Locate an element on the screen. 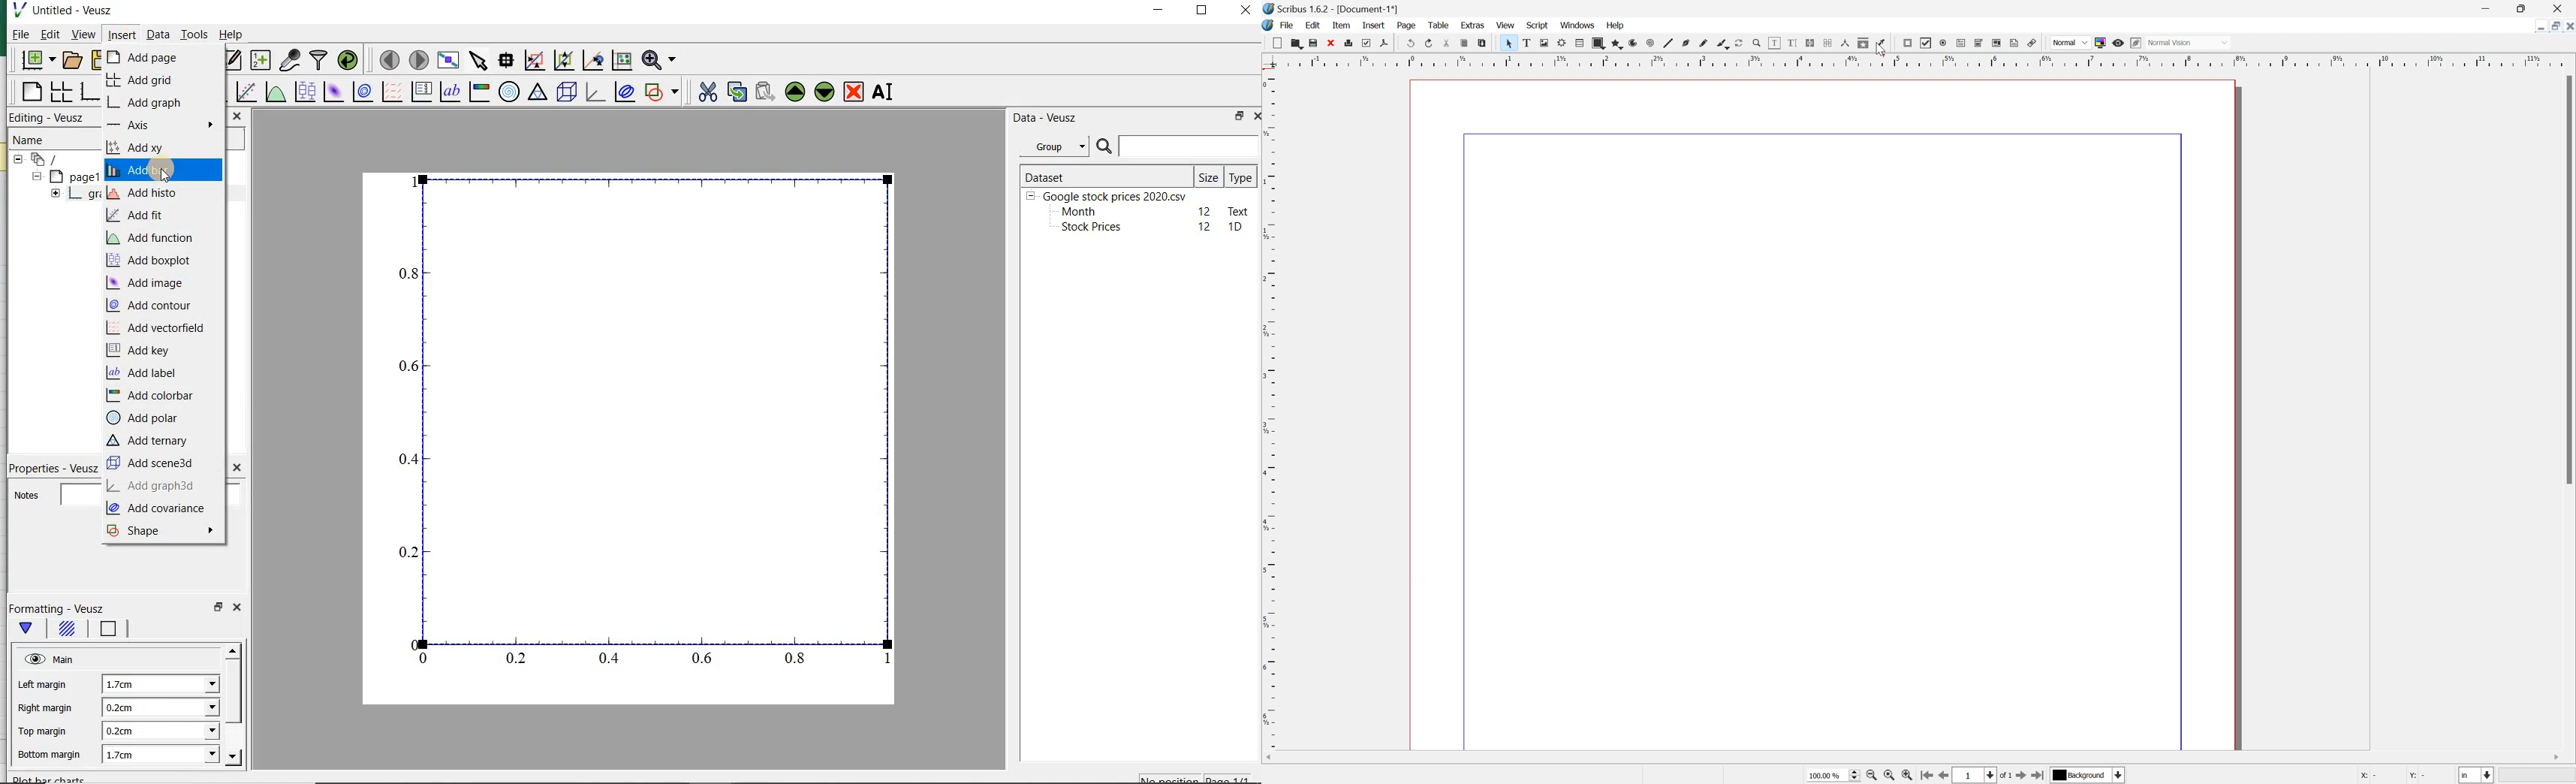 This screenshot has height=784, width=2576. PDF combo box is located at coordinates (1978, 43).